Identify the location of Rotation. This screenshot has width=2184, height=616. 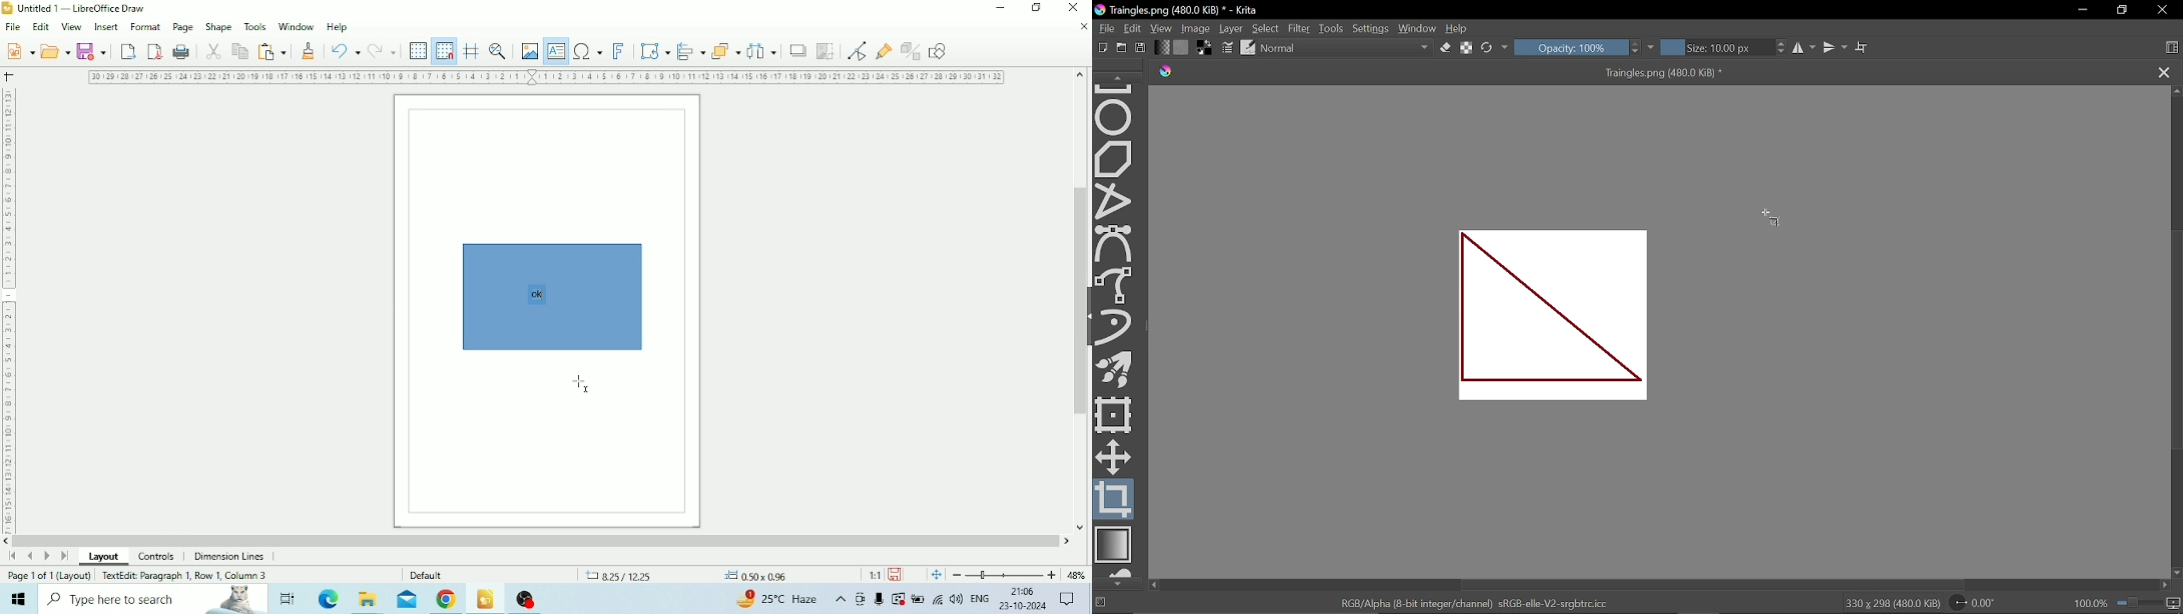
(1978, 603).